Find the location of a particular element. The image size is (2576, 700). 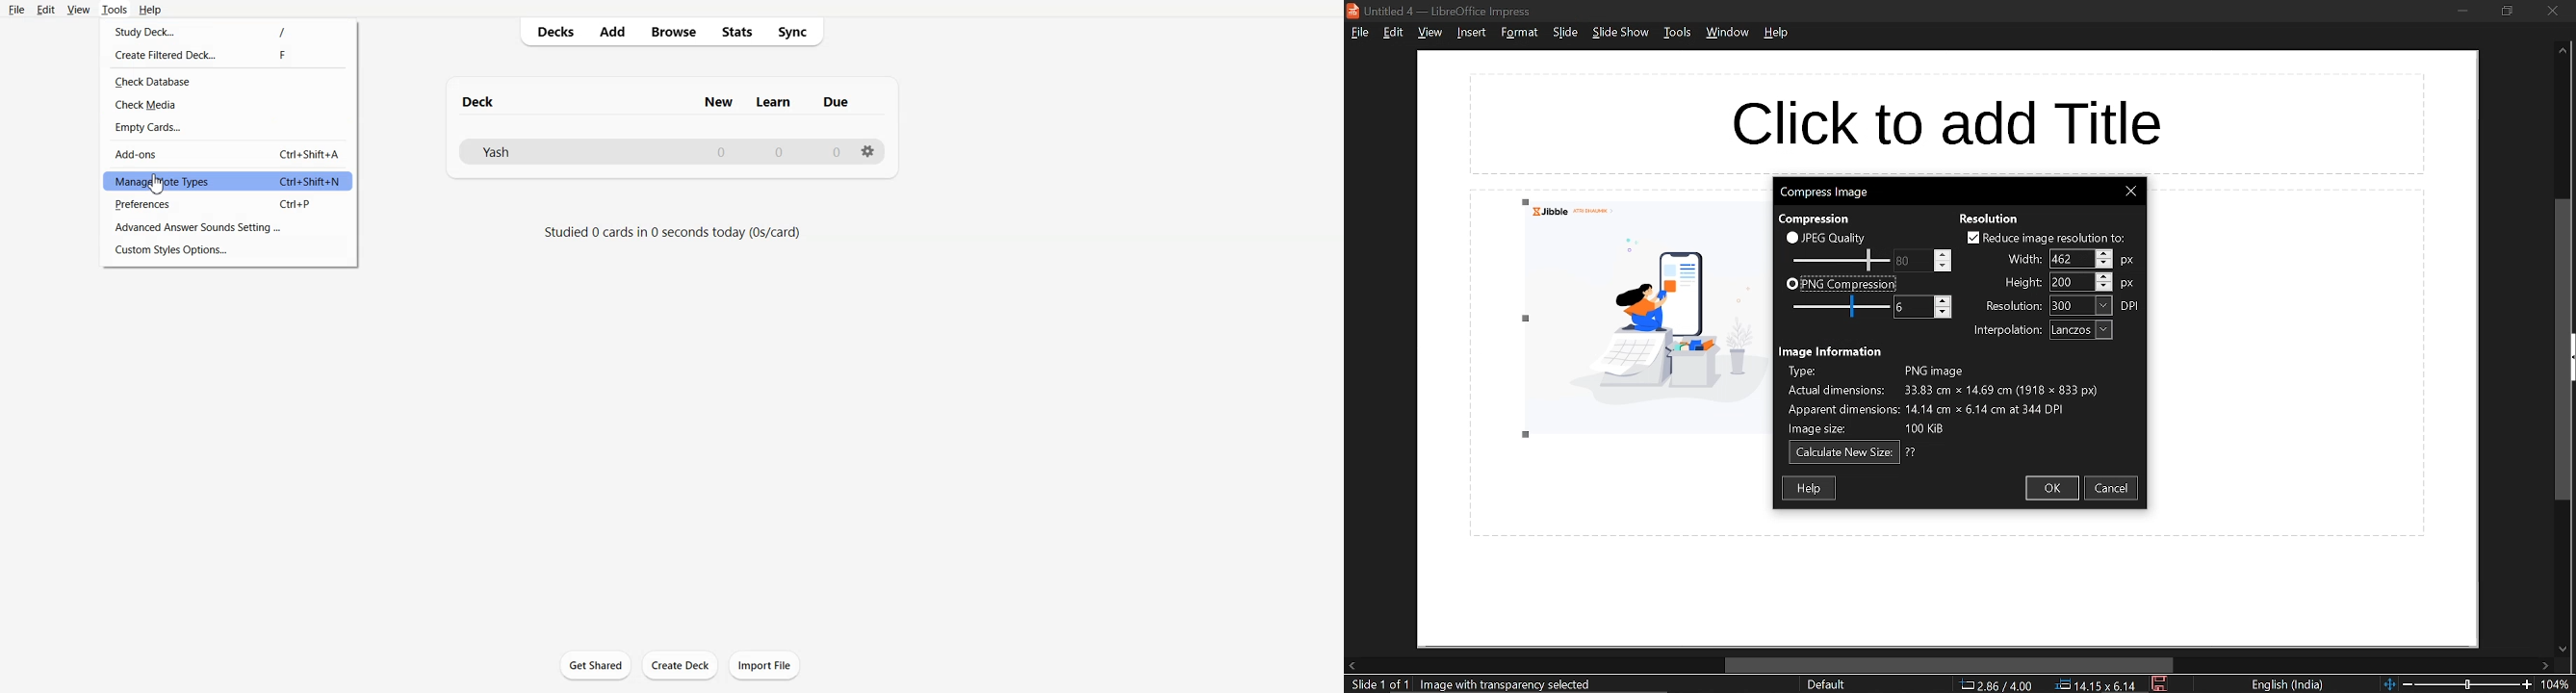

current zoom is located at coordinates (2559, 685).